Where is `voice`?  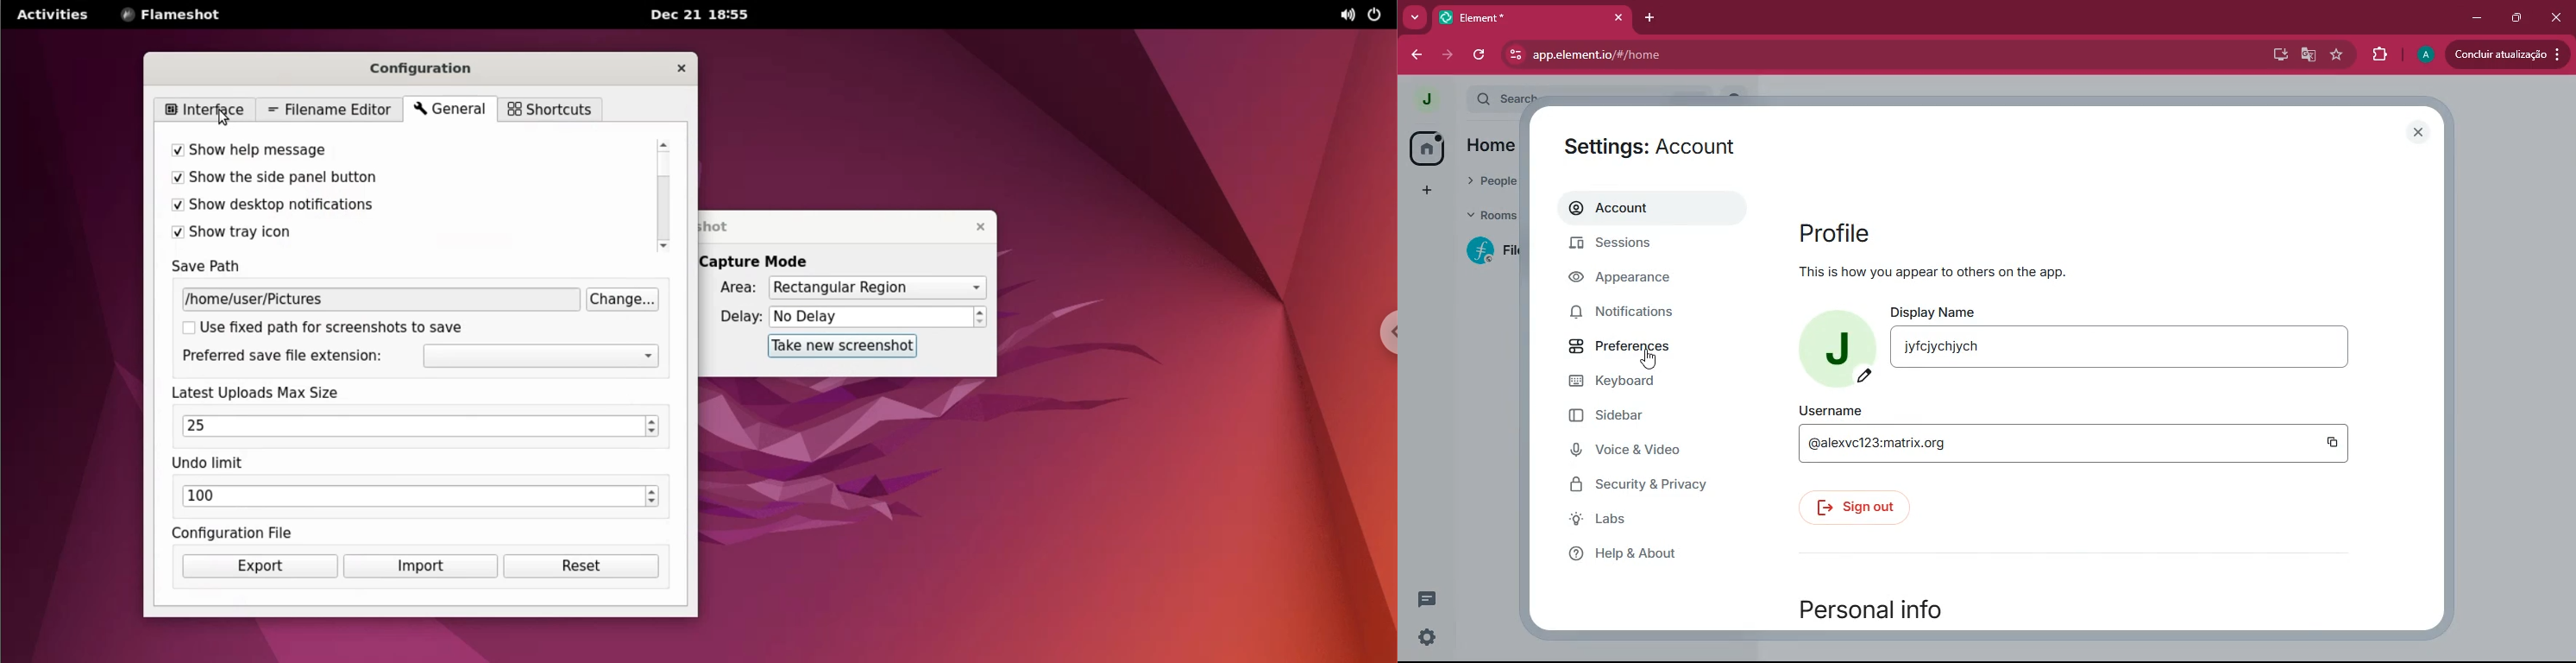 voice is located at coordinates (1645, 452).